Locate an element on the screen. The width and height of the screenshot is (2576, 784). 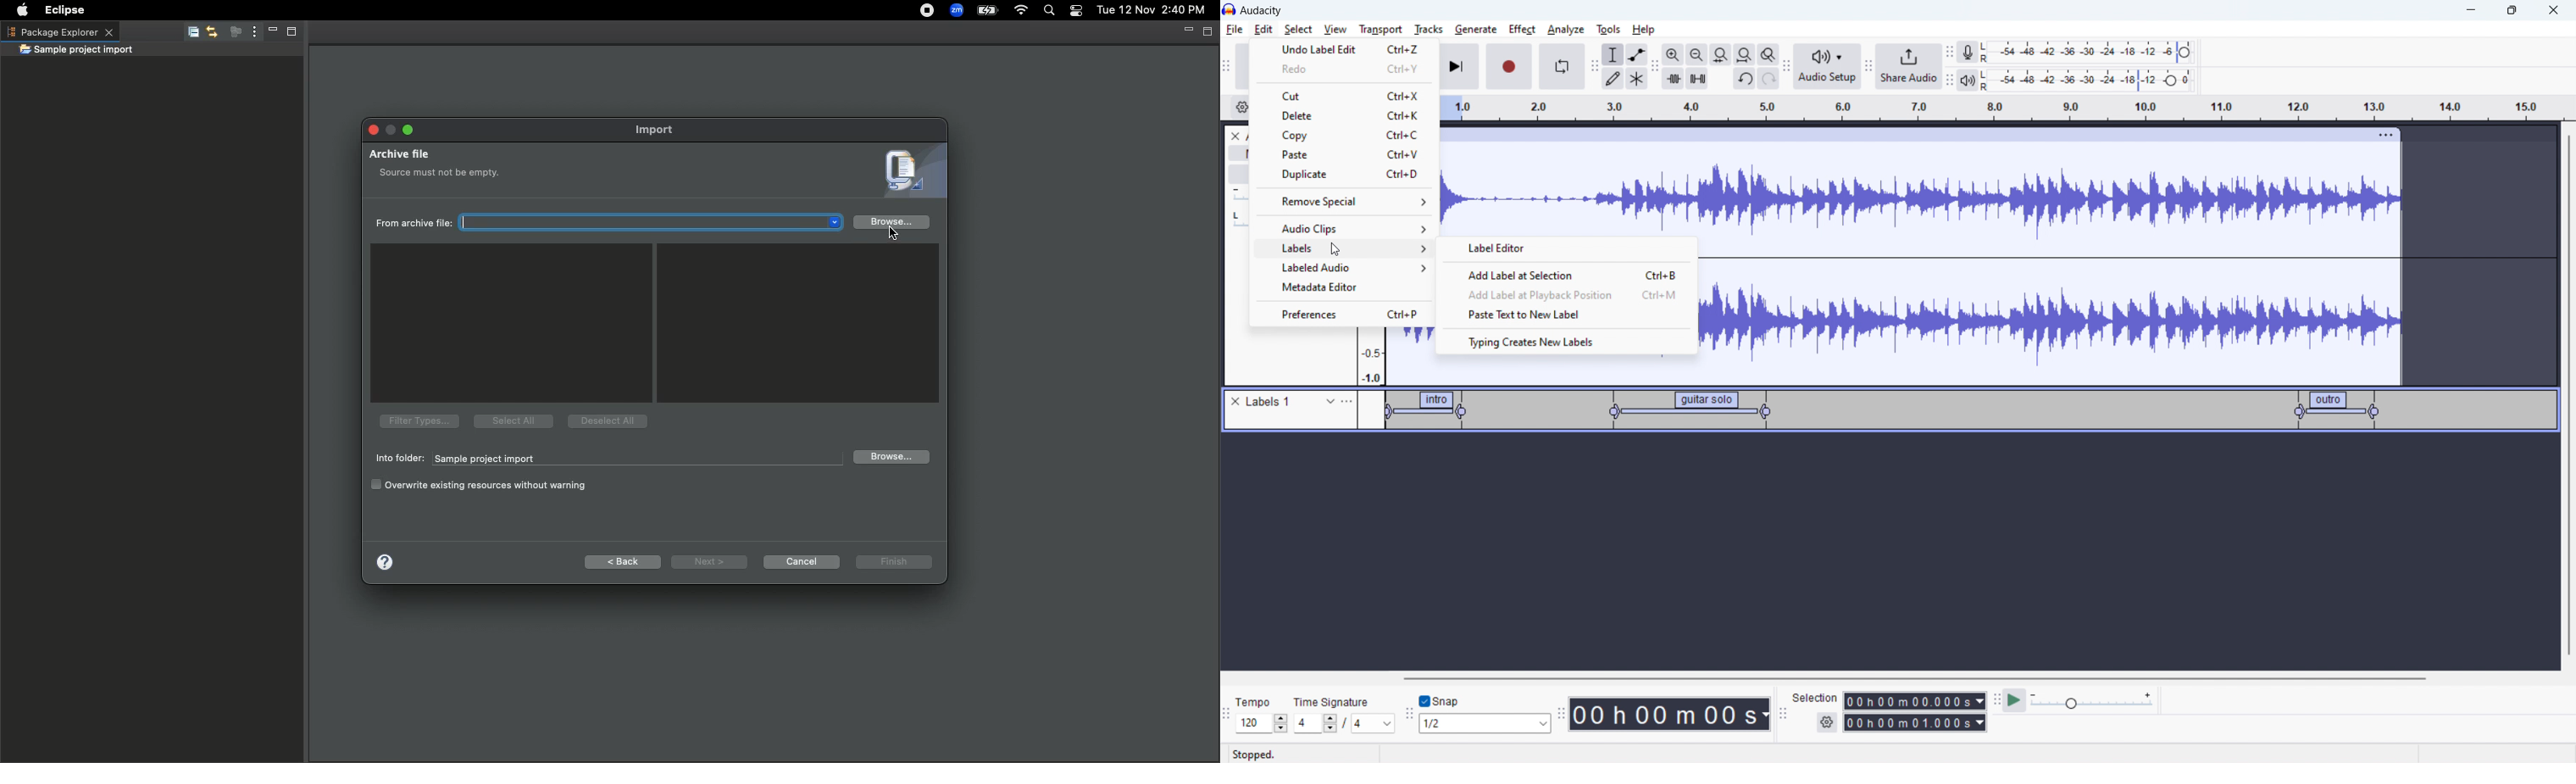
effect is located at coordinates (1522, 30).